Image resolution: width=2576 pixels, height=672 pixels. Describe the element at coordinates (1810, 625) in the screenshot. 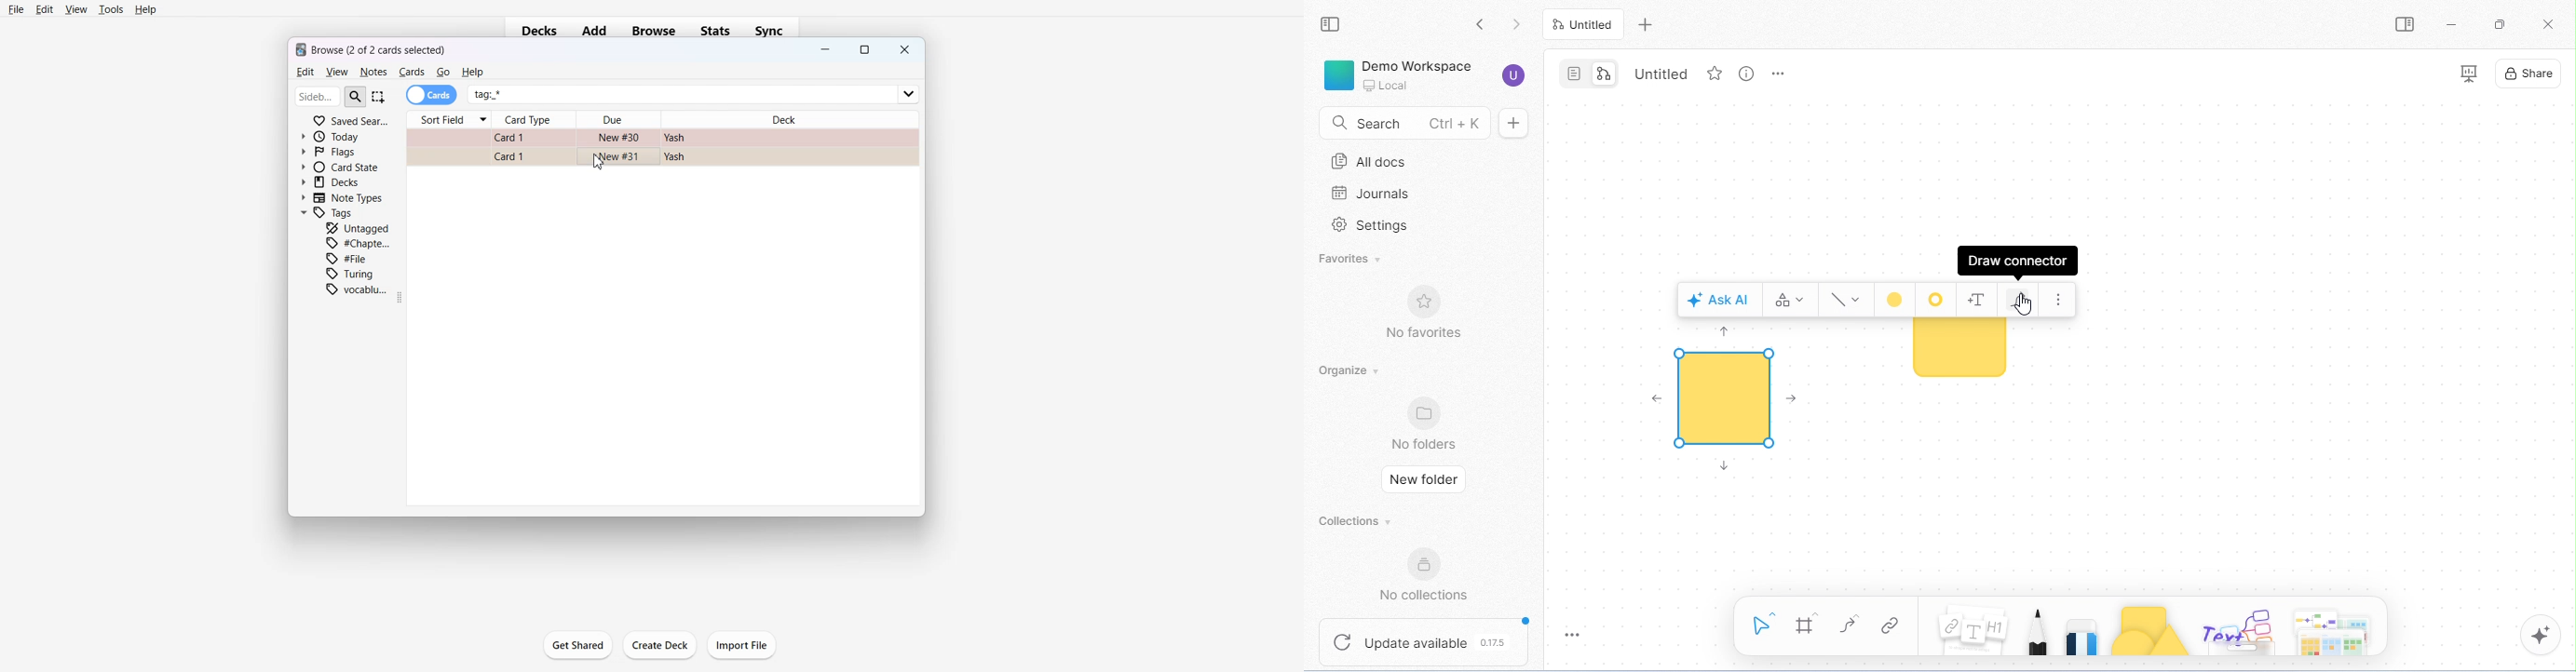

I see `frame` at that location.